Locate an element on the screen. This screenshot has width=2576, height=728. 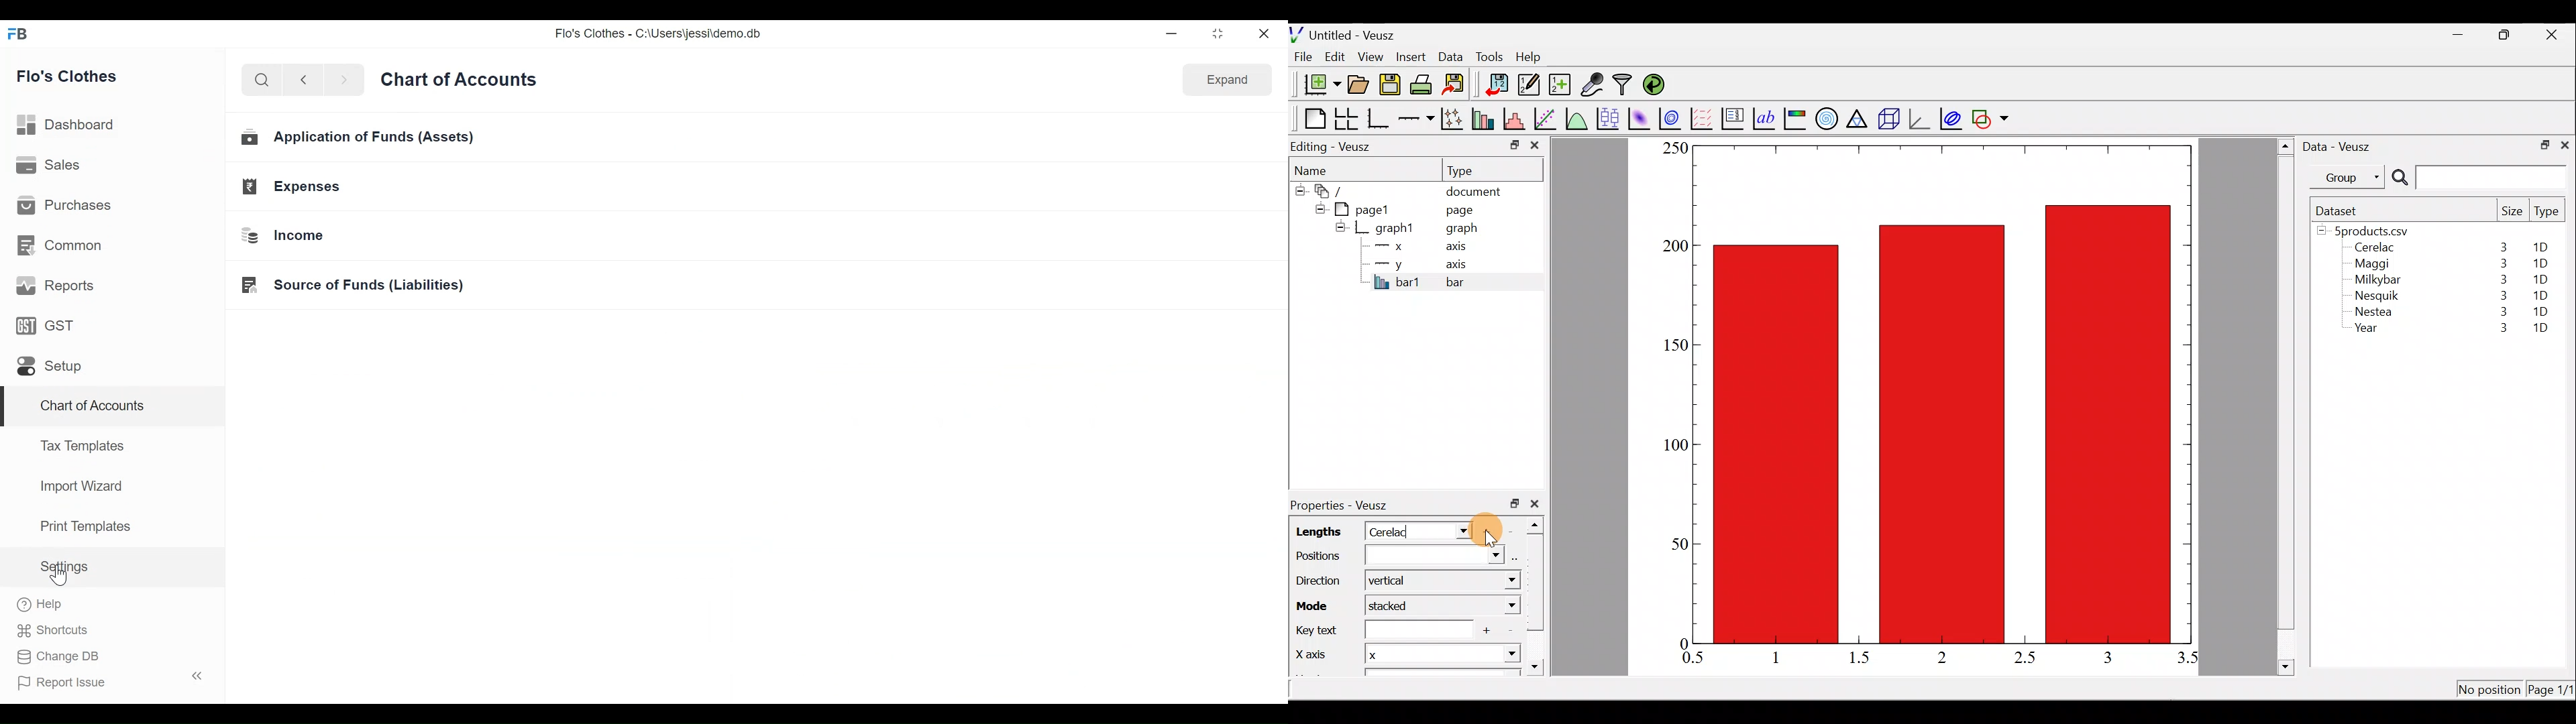
Export to graphics format is located at coordinates (1458, 85).